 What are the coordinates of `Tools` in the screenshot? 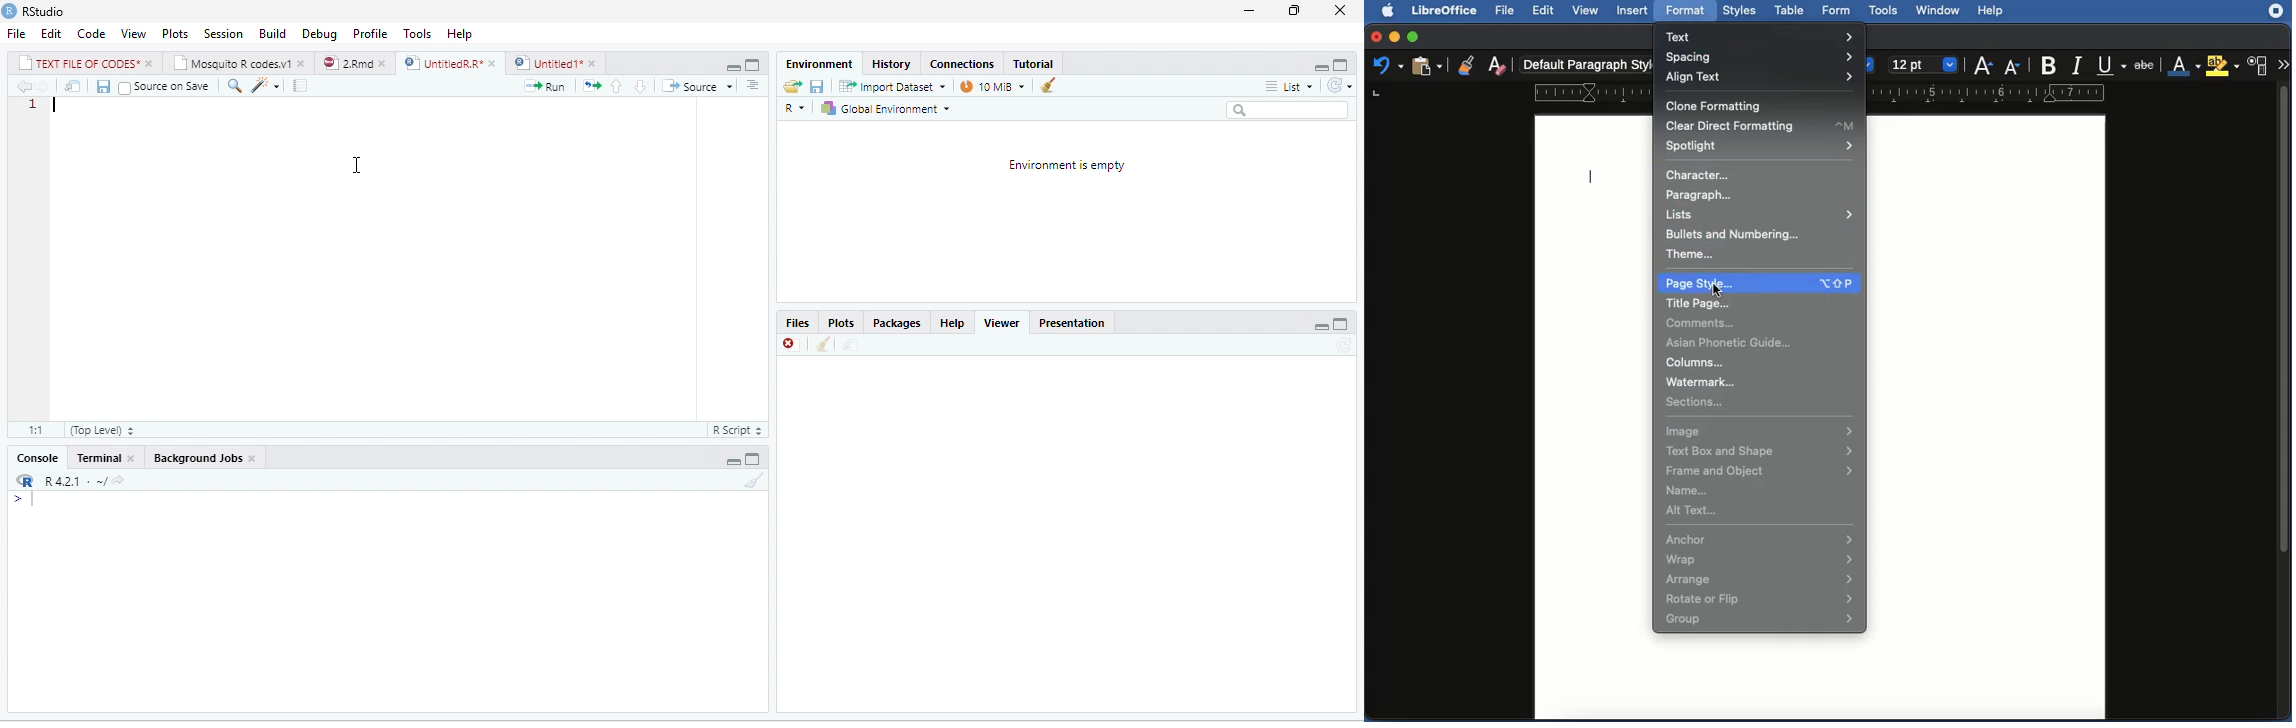 It's located at (1885, 10).